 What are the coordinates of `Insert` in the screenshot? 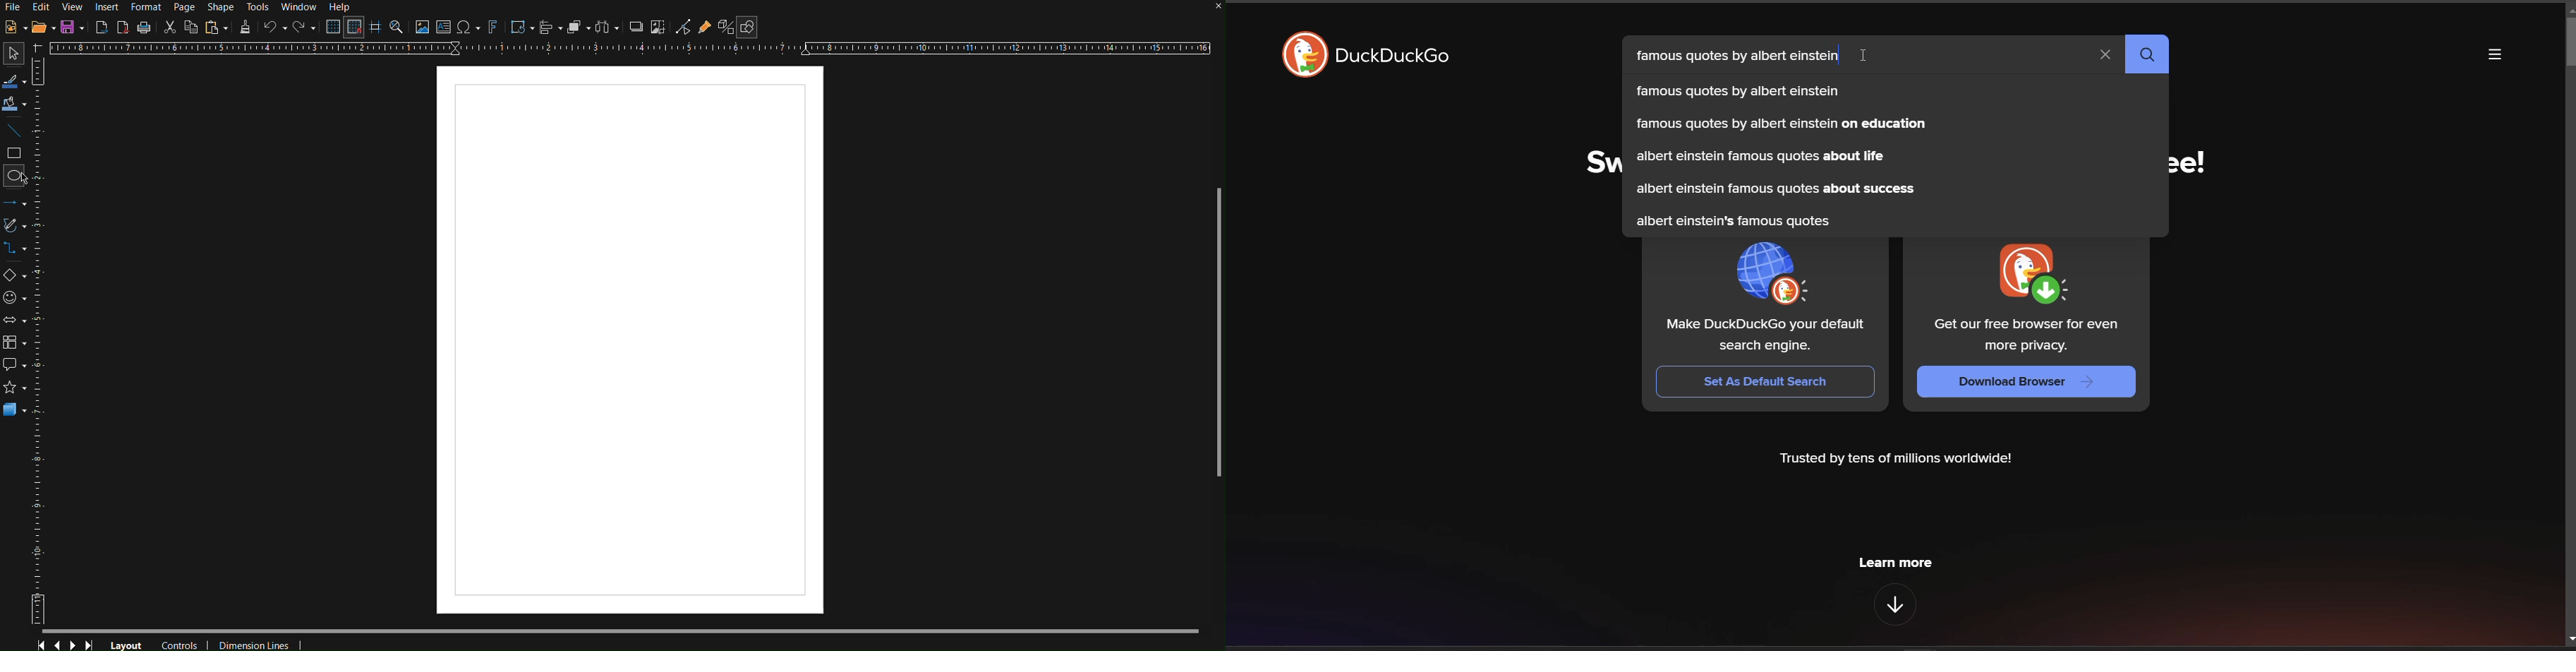 It's located at (109, 7).